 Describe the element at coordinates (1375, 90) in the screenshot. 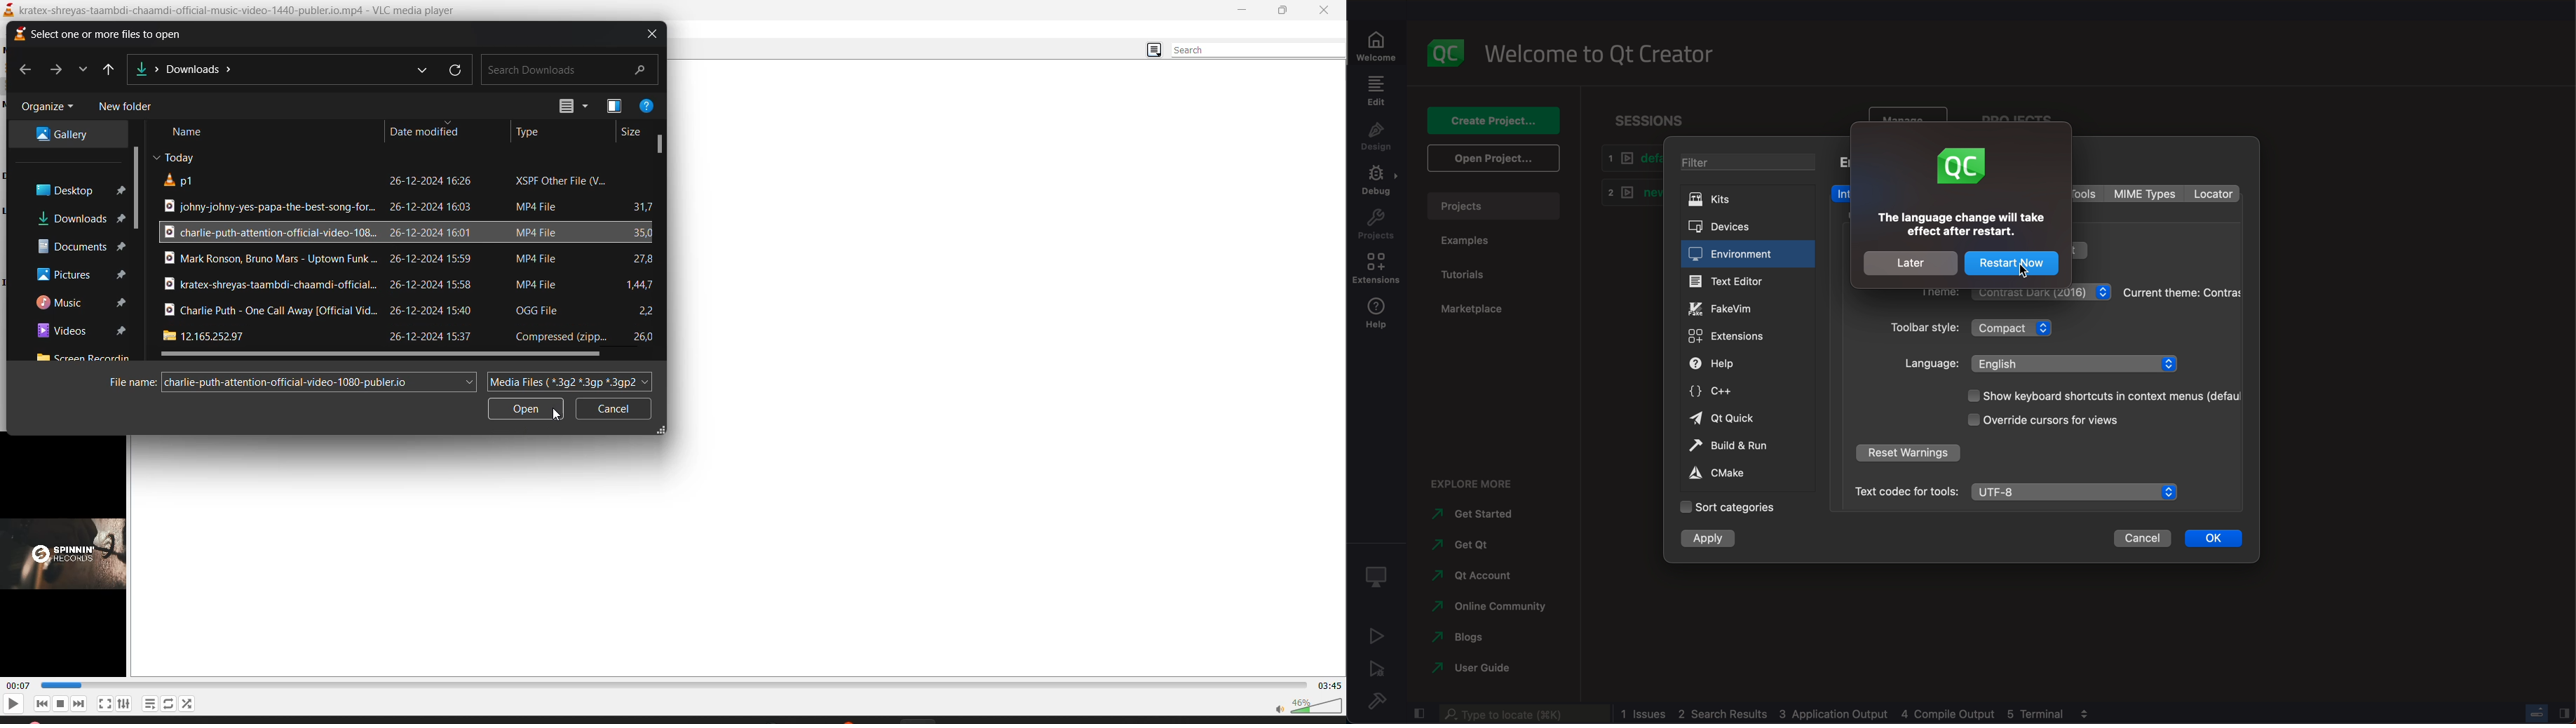

I see `edit` at that location.